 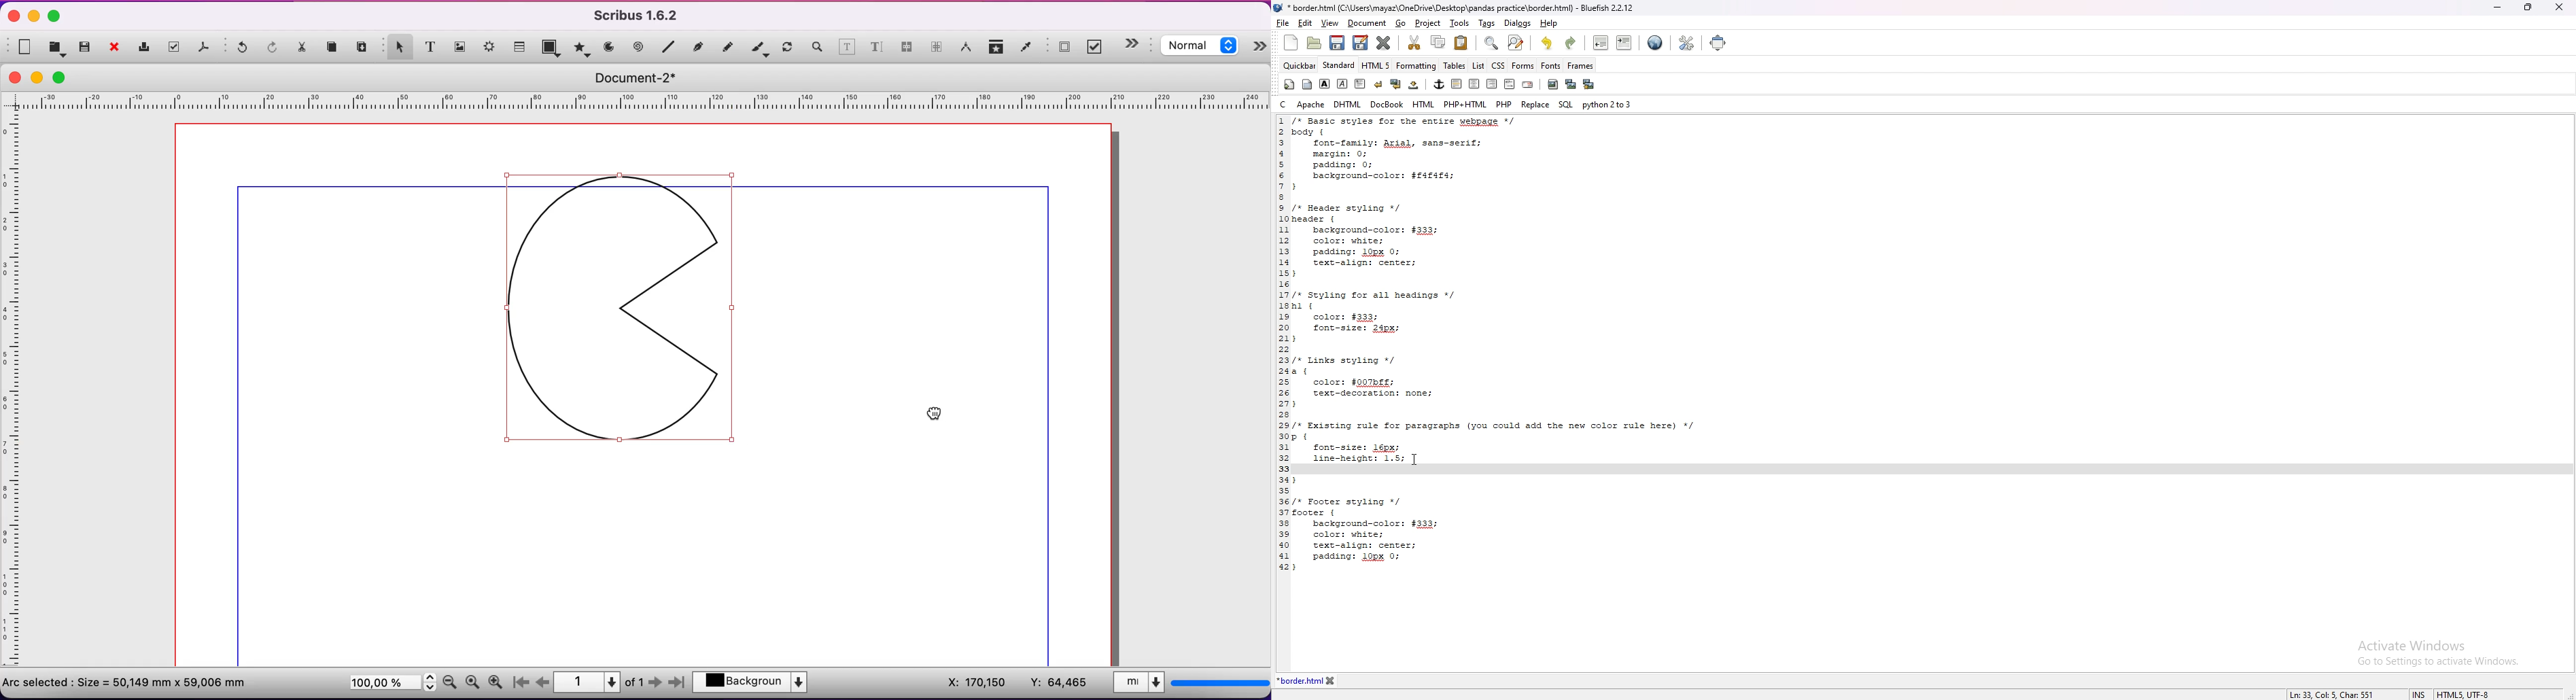 I want to click on zoom in or zoom out, so click(x=816, y=49).